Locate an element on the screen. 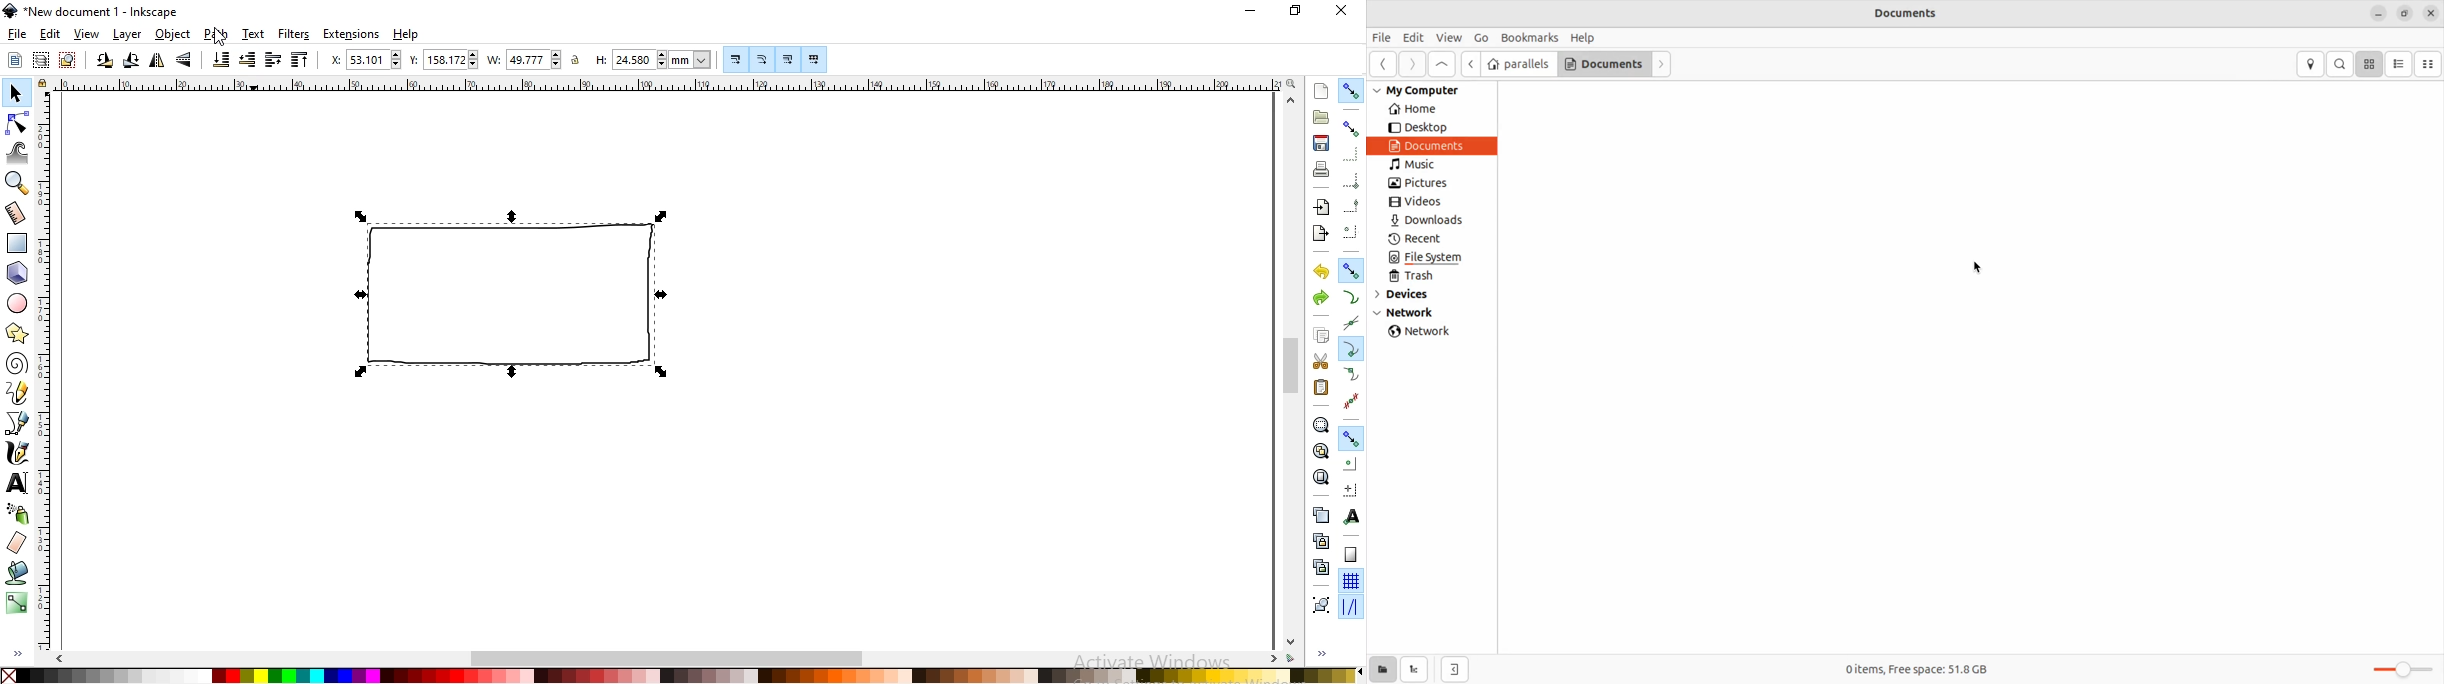 The height and width of the screenshot is (700, 2464). create spirals is located at coordinates (18, 364).